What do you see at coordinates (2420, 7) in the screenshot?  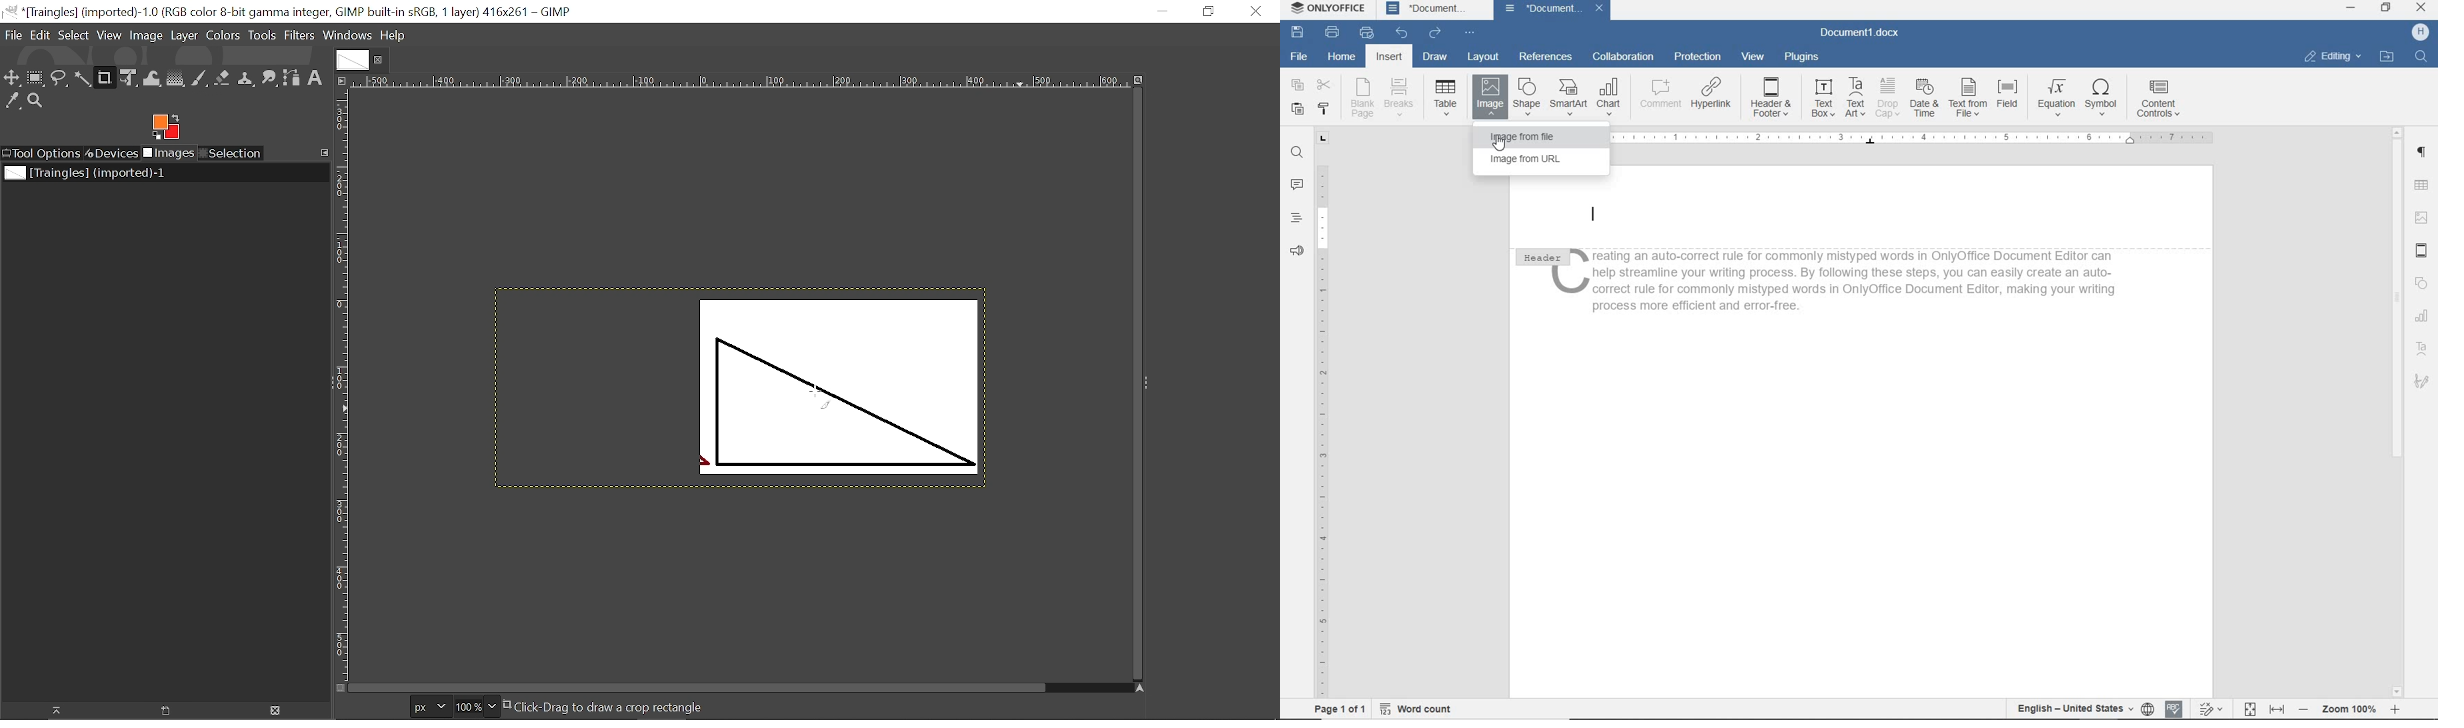 I see `CLOSE` at bounding box center [2420, 7].